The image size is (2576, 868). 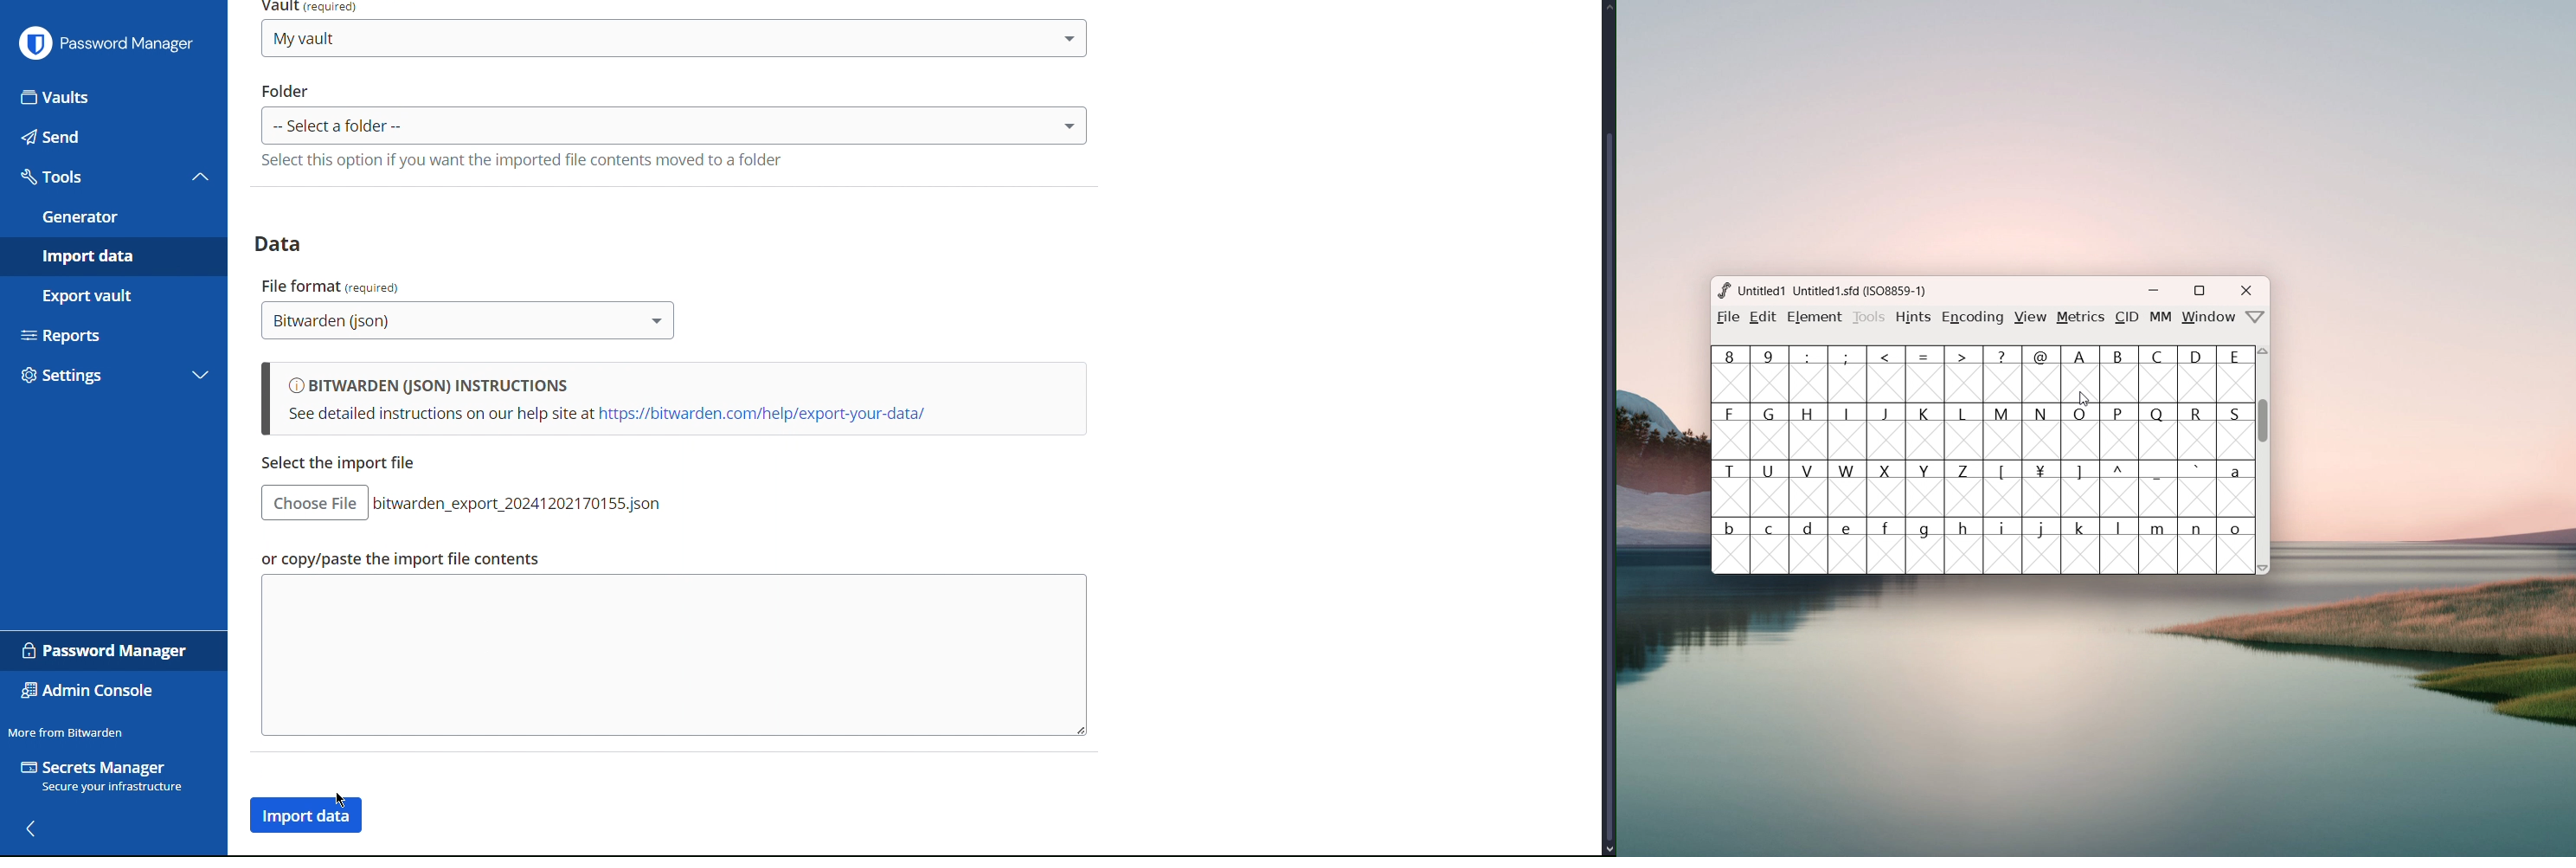 What do you see at coordinates (344, 802) in the screenshot?
I see `Cursor` at bounding box center [344, 802].